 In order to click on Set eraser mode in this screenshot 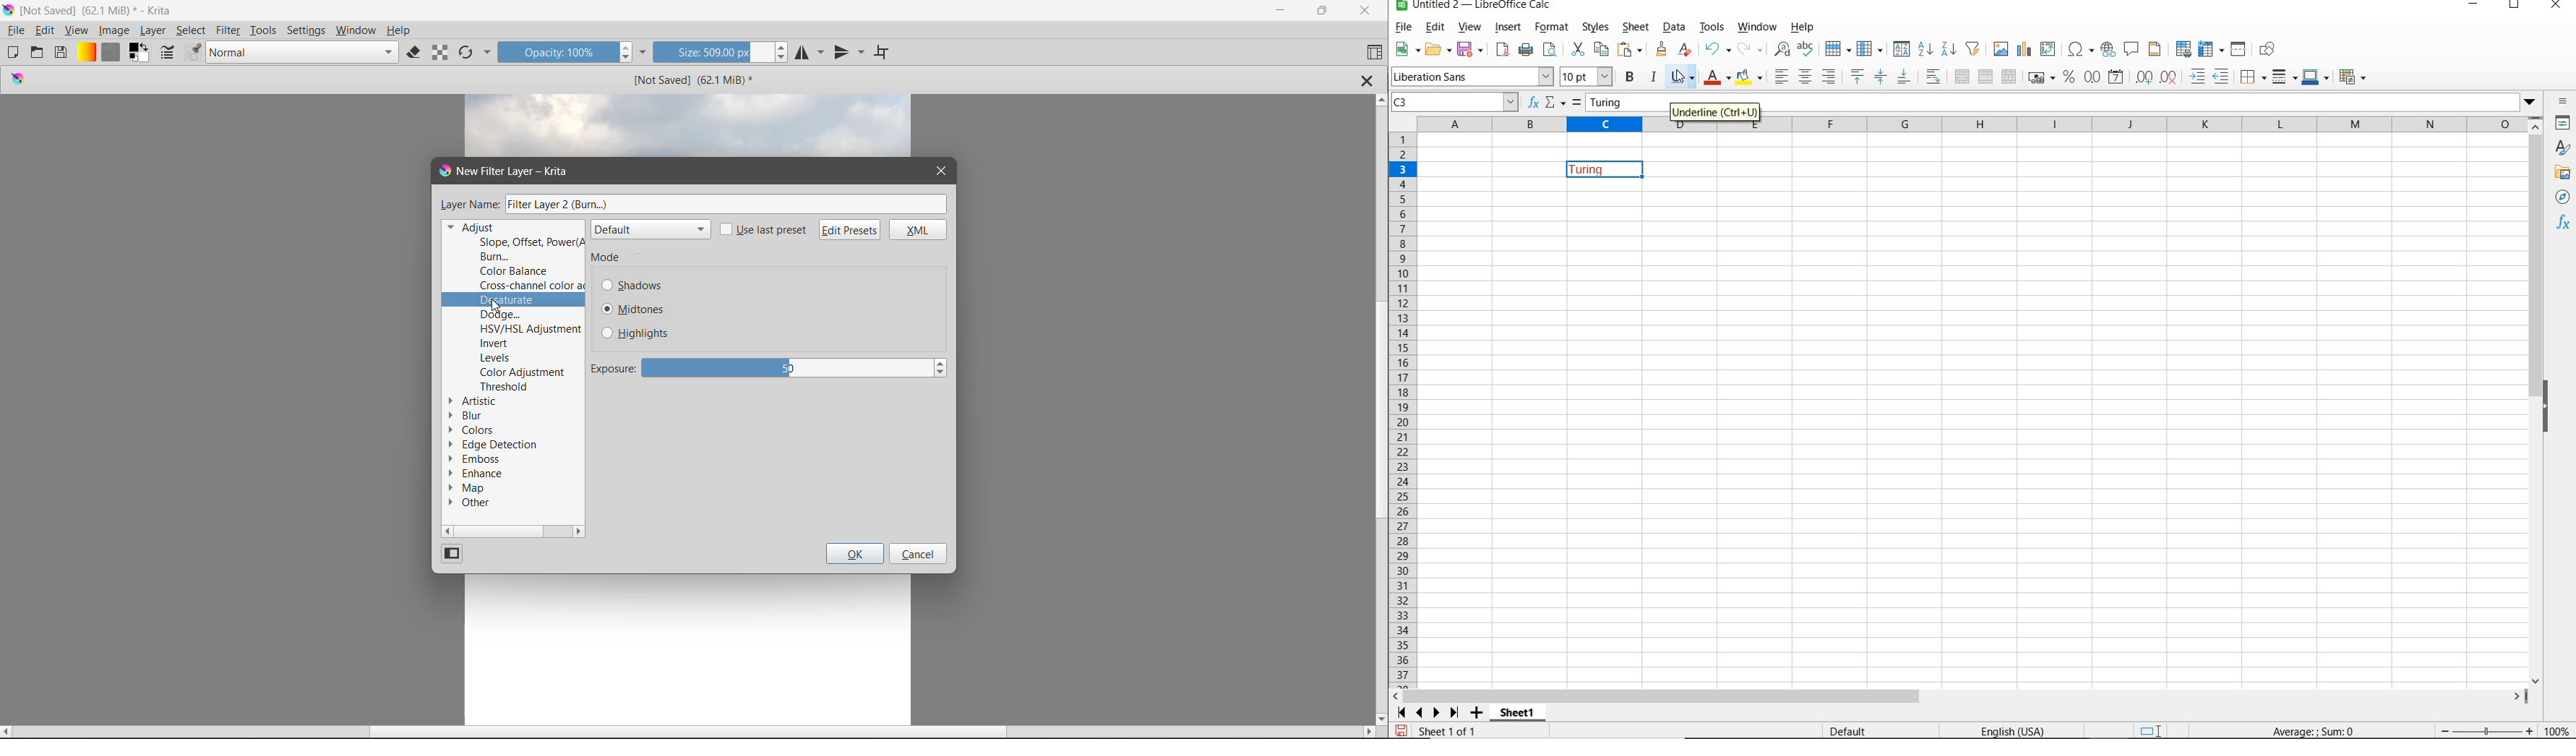, I will do `click(413, 52)`.